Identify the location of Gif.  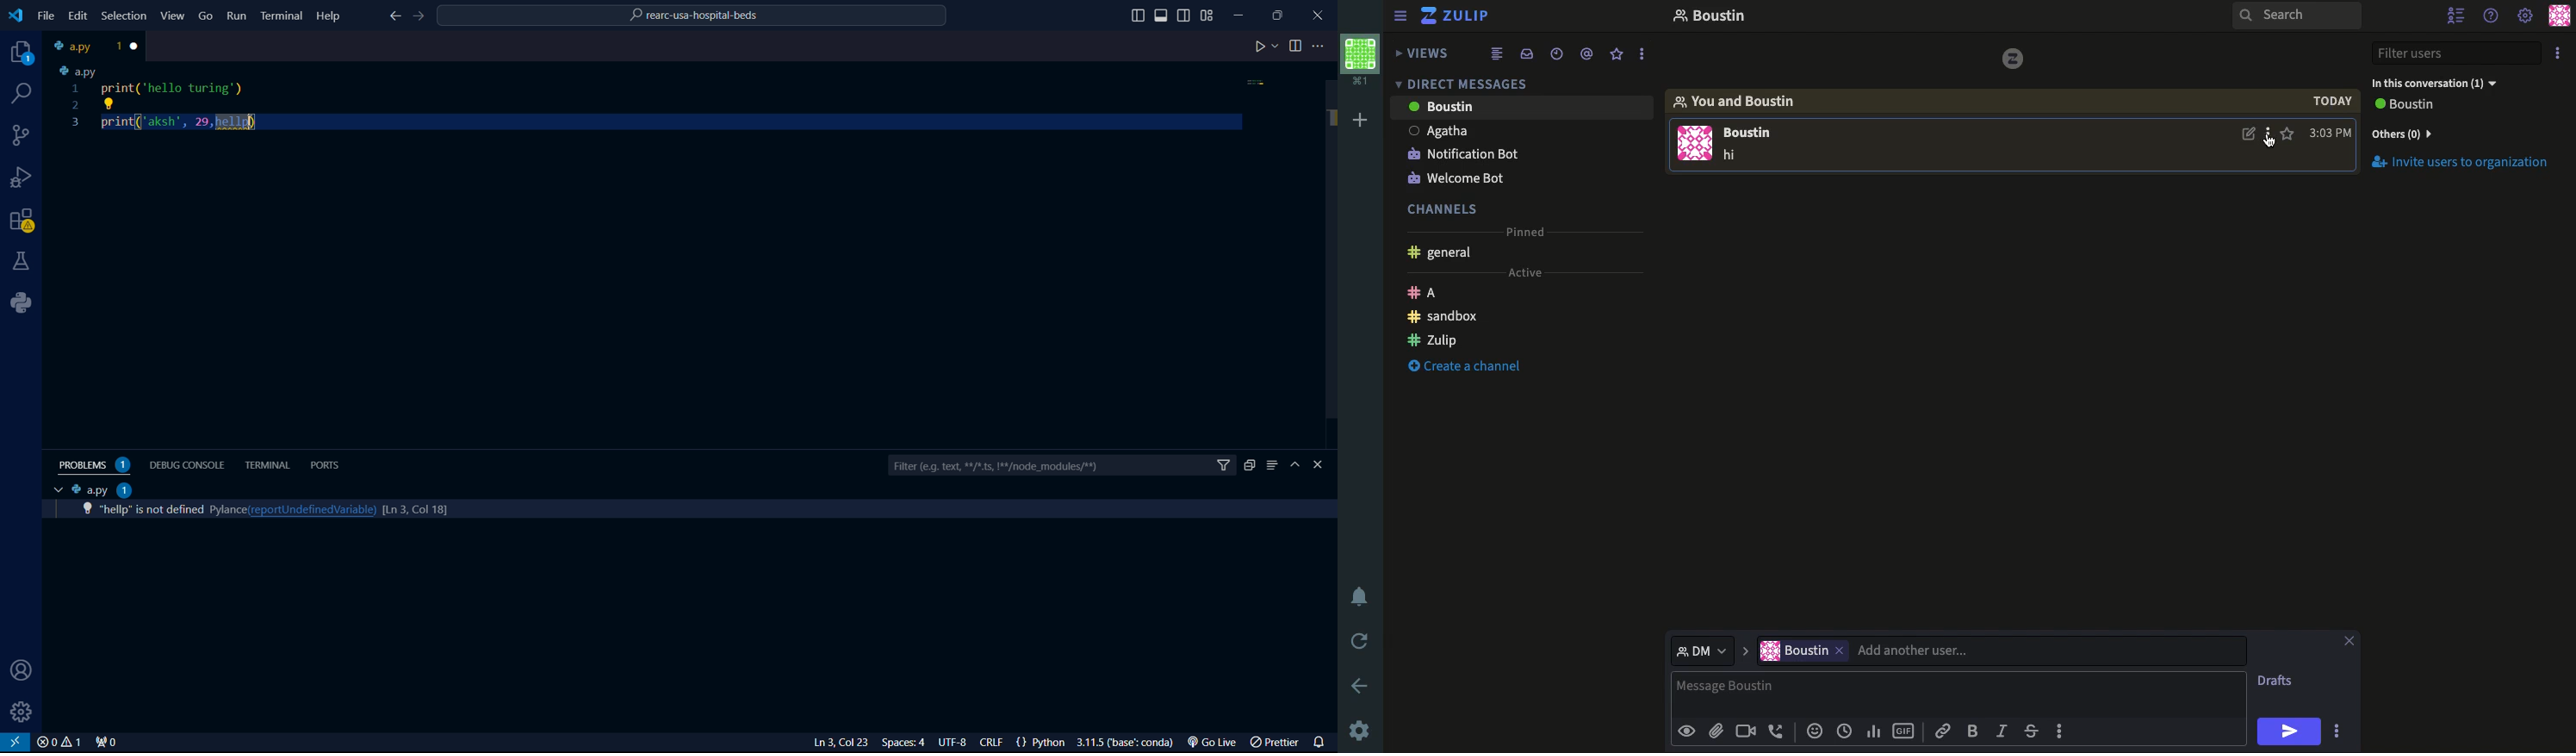
(1904, 731).